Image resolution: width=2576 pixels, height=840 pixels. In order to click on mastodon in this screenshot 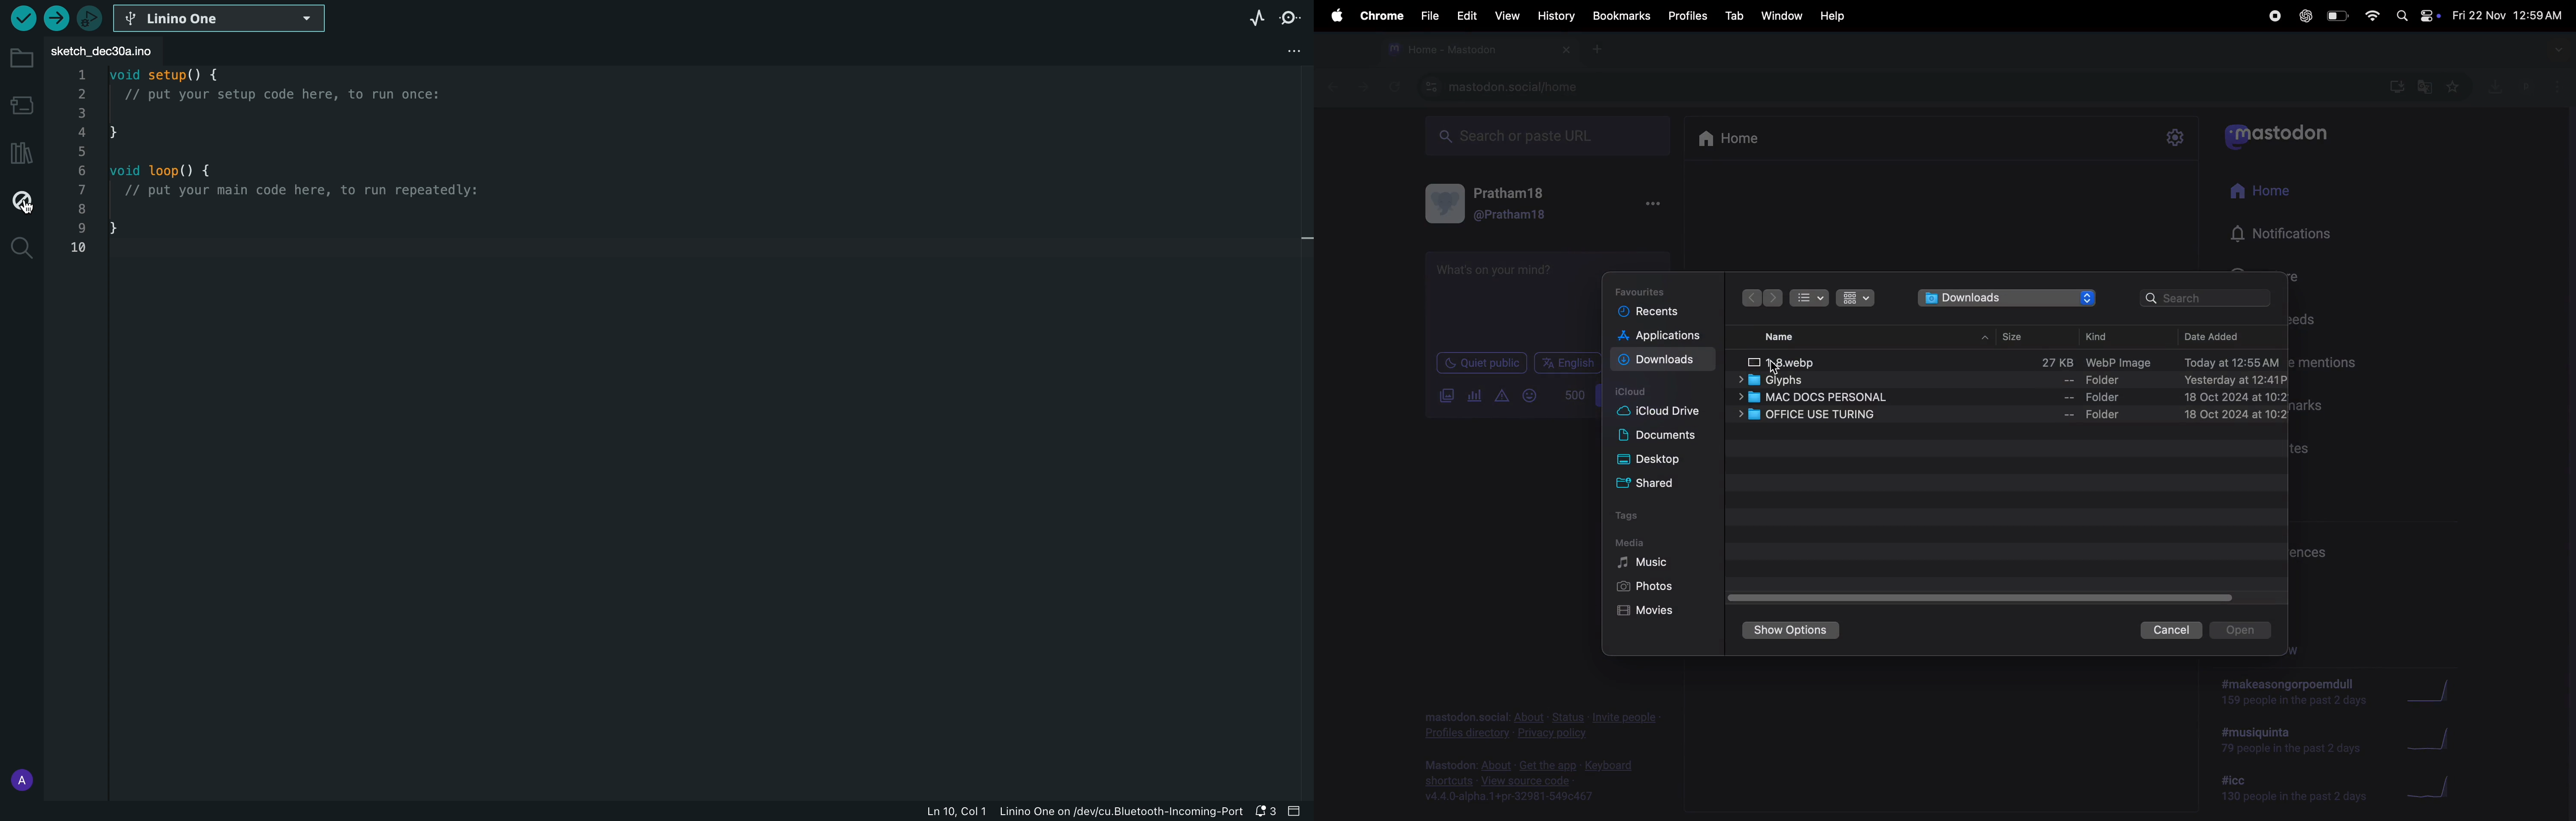, I will do `click(1449, 766)`.